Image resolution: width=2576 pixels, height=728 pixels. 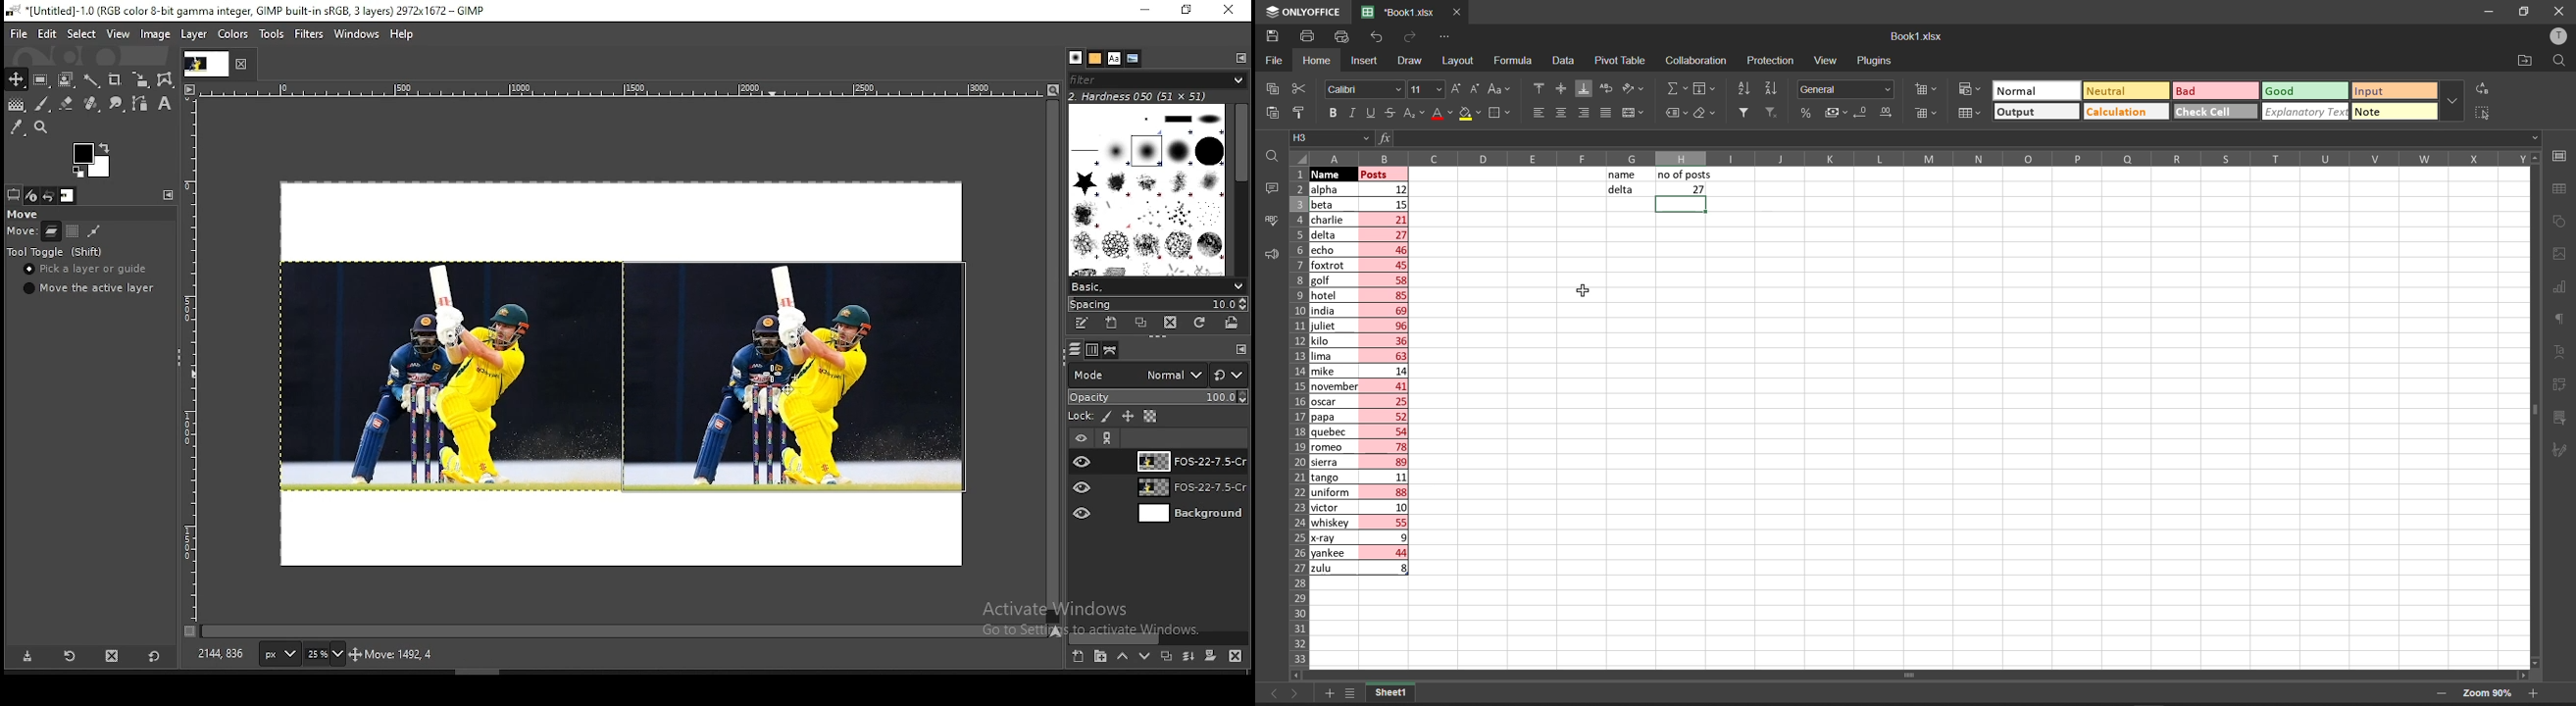 What do you see at coordinates (1303, 12) in the screenshot?
I see `onlyoffice` at bounding box center [1303, 12].